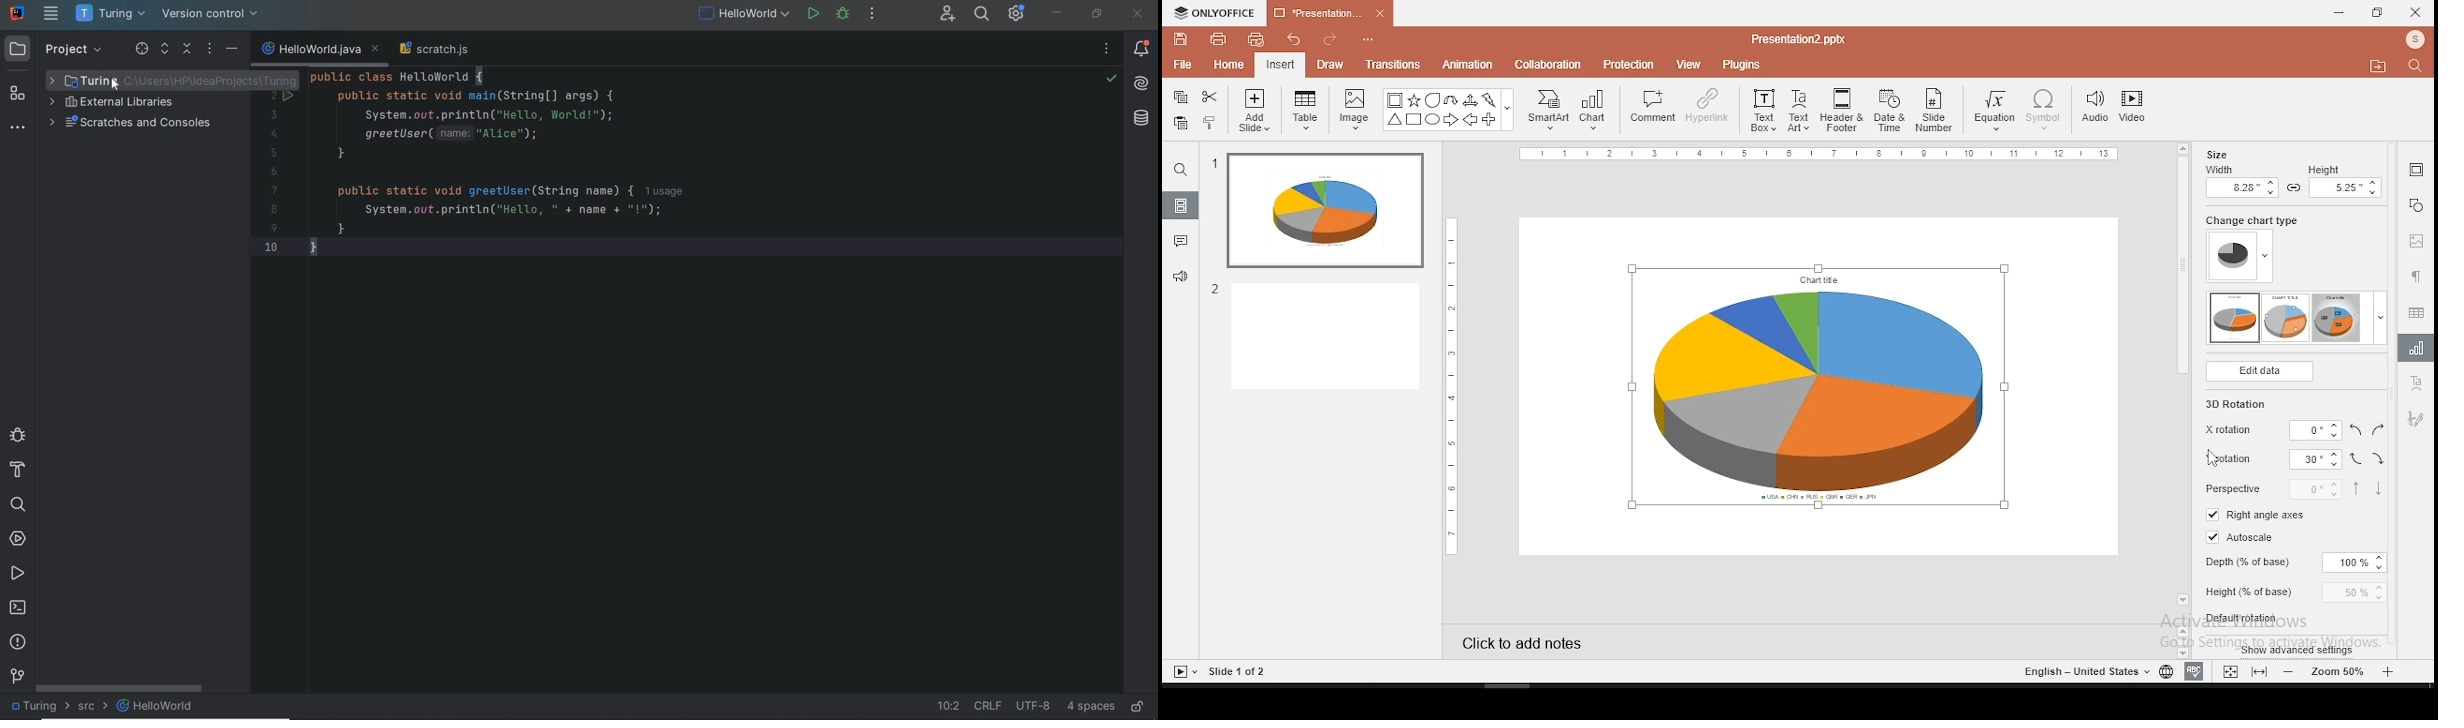 This screenshot has width=2464, height=728. I want to click on spell check, so click(2193, 671).